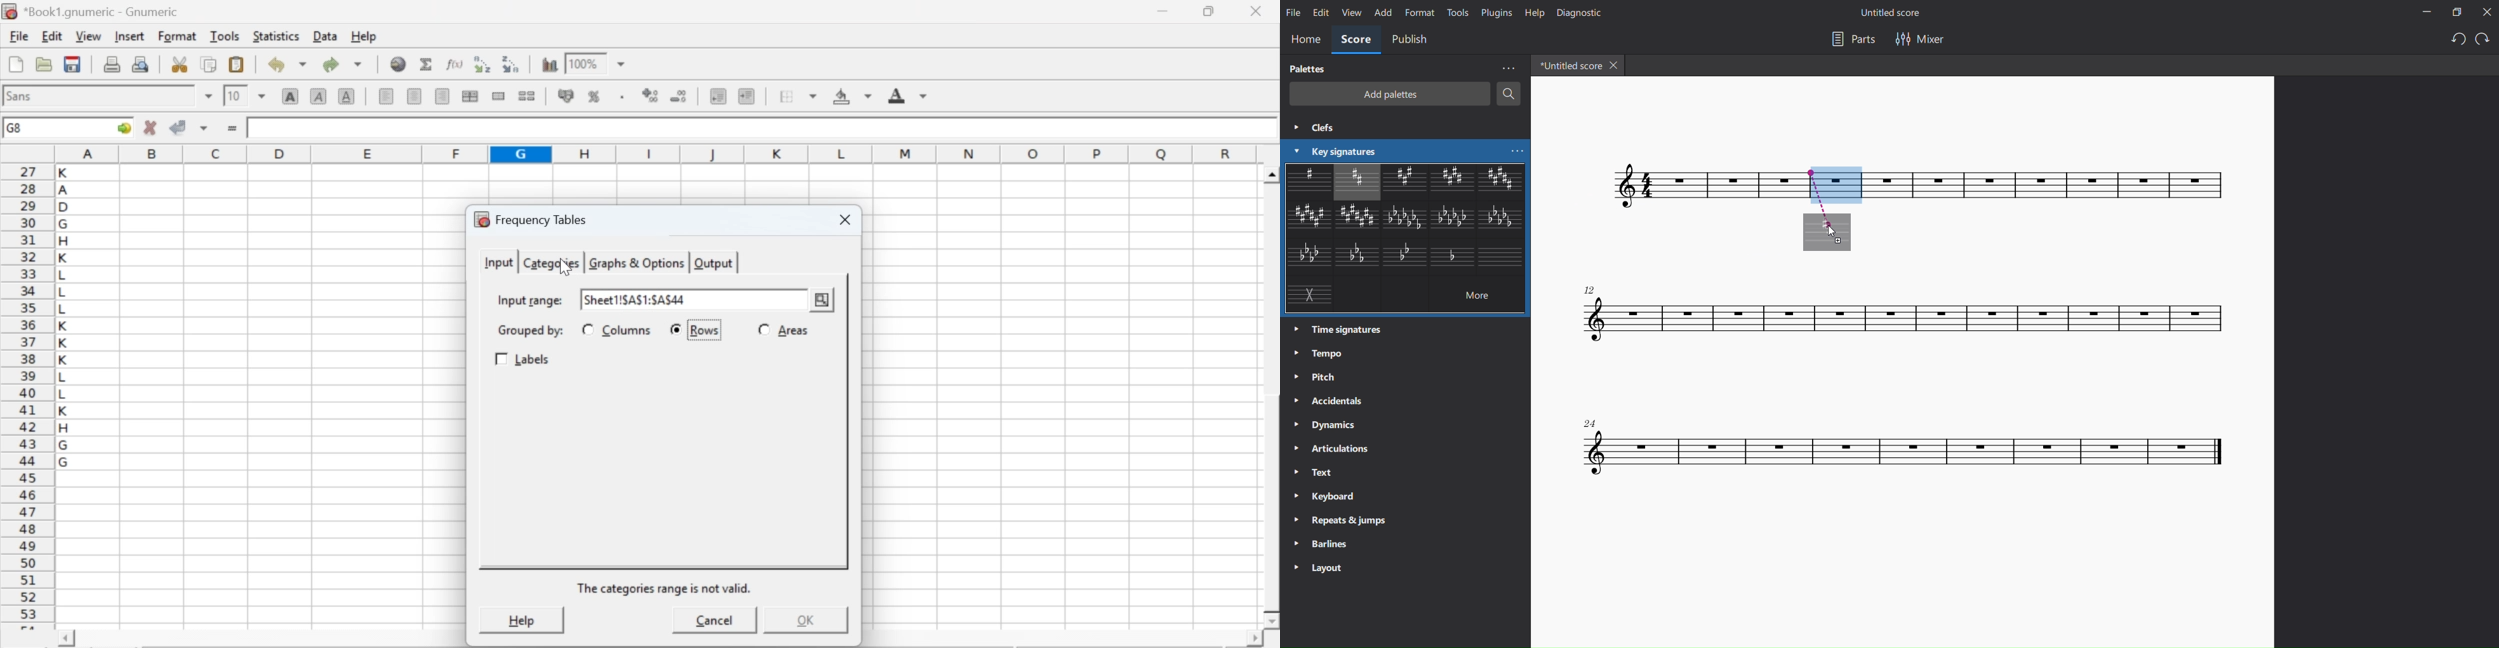  I want to click on tools, so click(226, 35).